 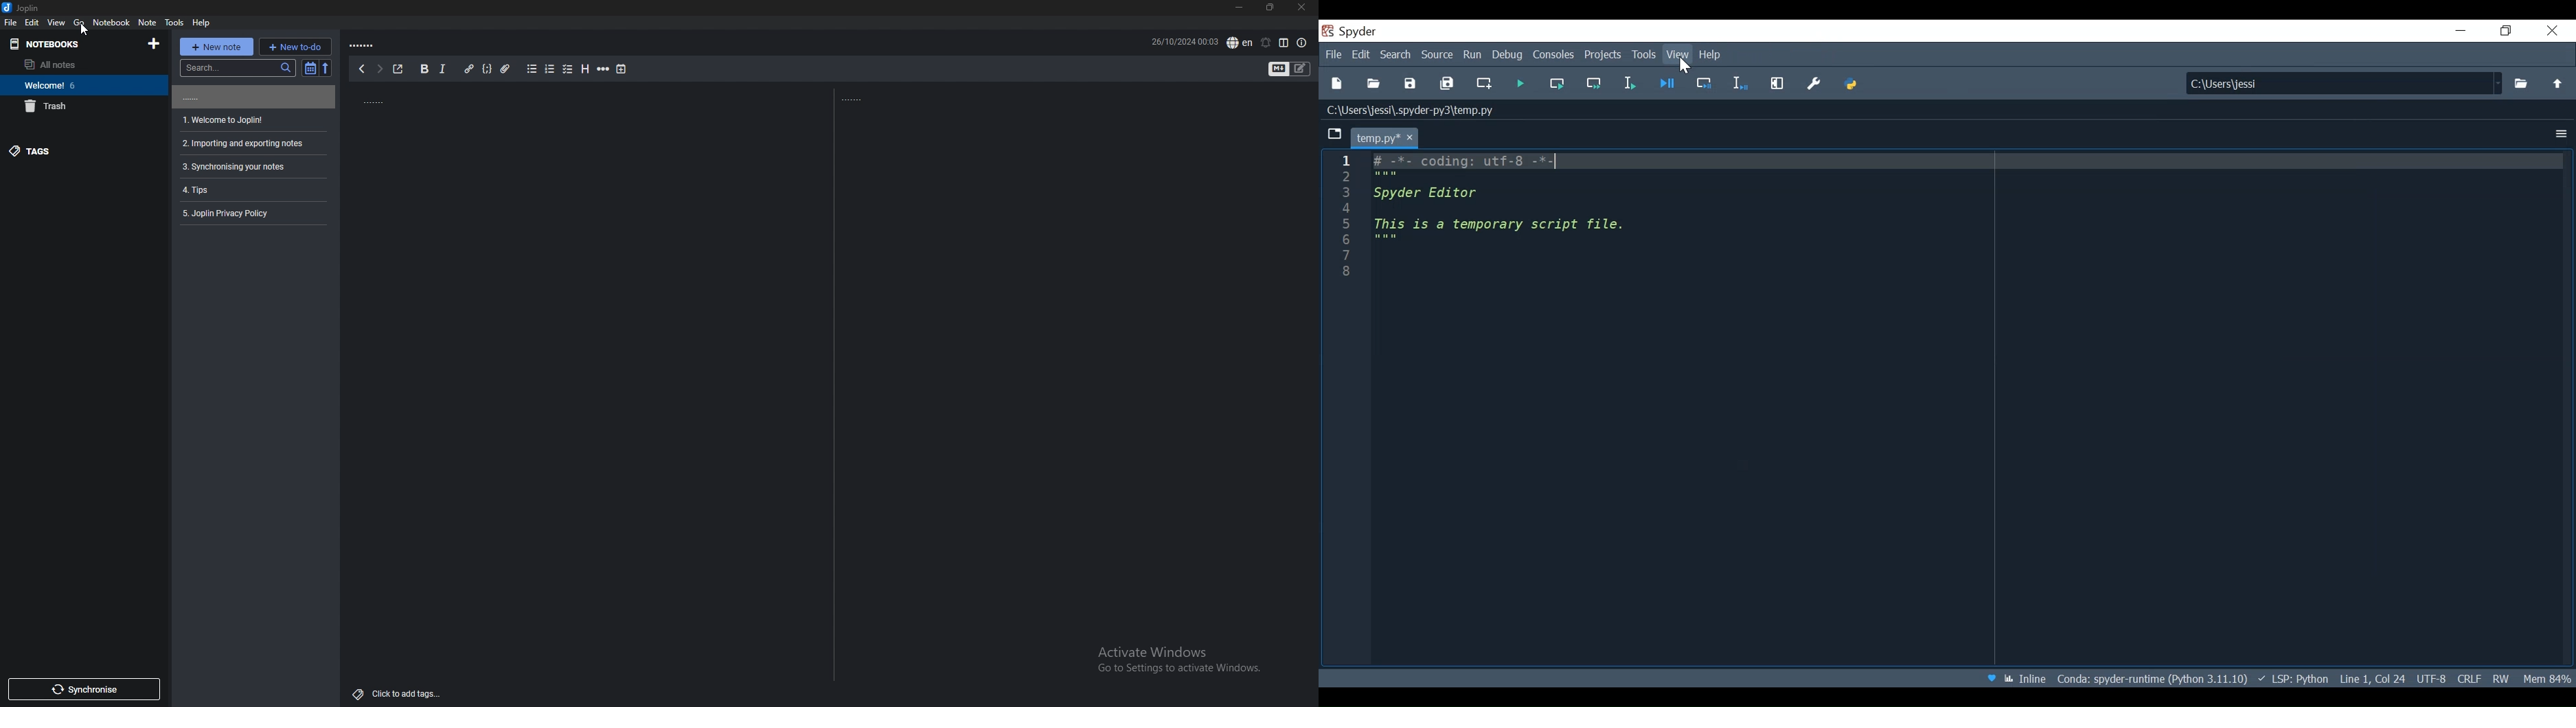 What do you see at coordinates (378, 69) in the screenshot?
I see `forward` at bounding box center [378, 69].